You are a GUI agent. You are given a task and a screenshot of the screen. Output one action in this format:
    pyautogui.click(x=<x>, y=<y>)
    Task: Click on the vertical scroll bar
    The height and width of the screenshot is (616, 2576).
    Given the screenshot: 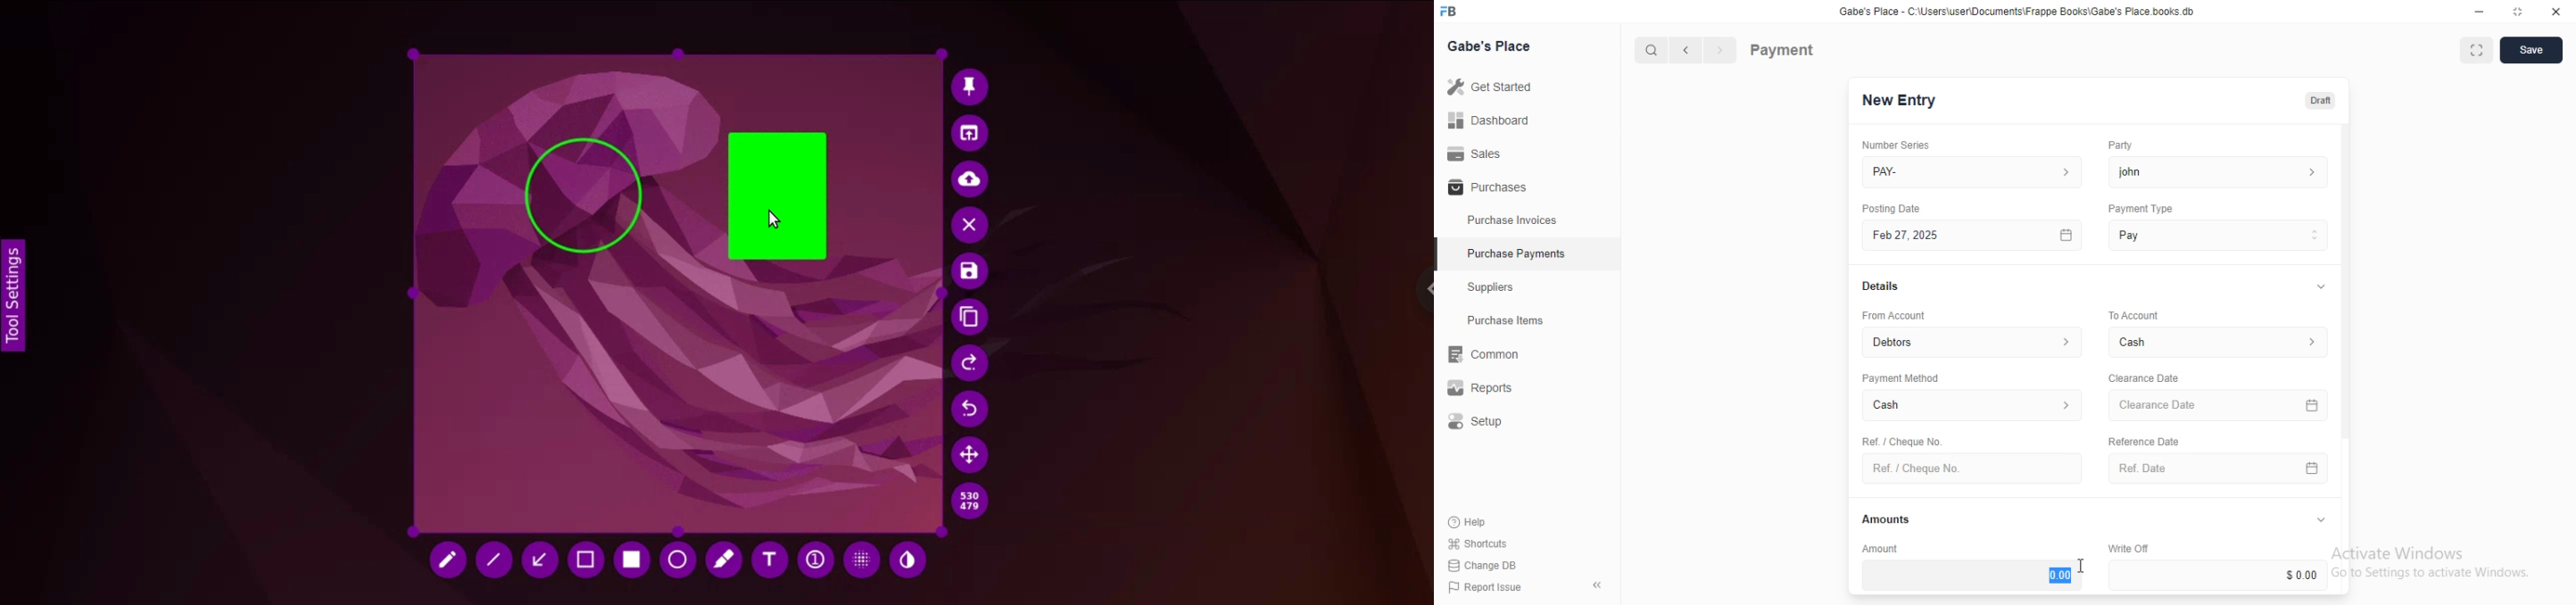 What is the action you would take?
    pyautogui.click(x=2346, y=360)
    